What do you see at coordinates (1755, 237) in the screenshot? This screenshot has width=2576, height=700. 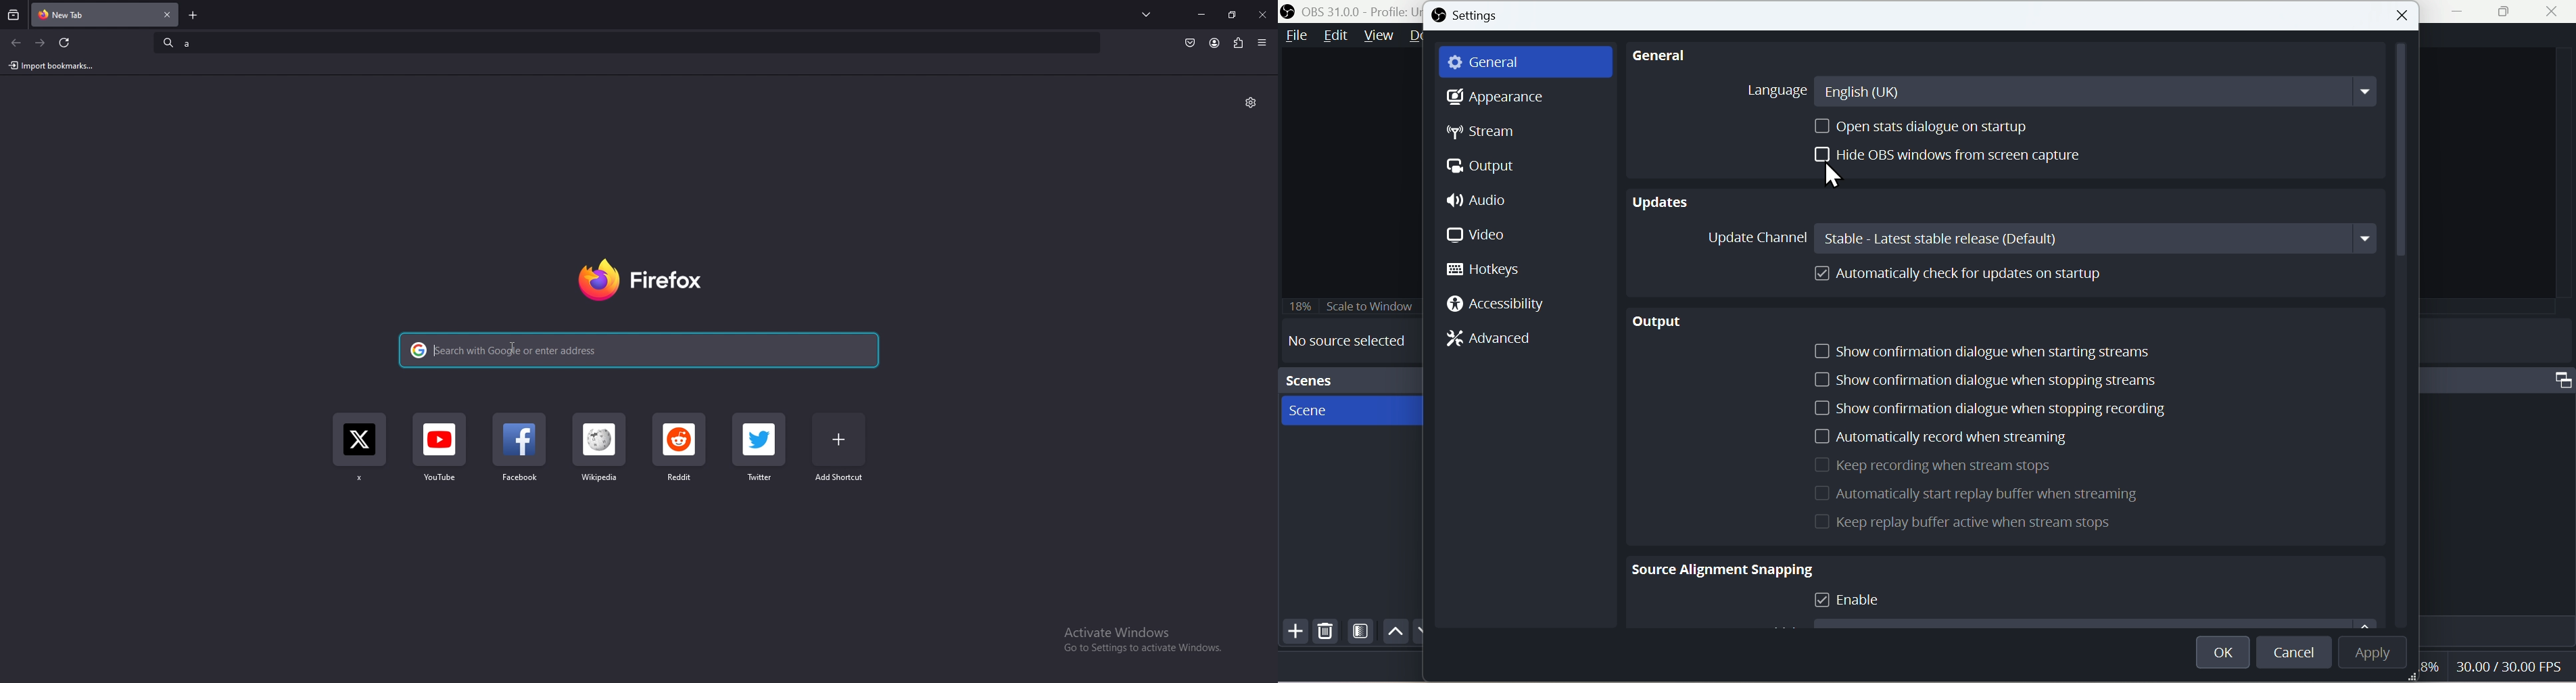 I see `Update Channel` at bounding box center [1755, 237].